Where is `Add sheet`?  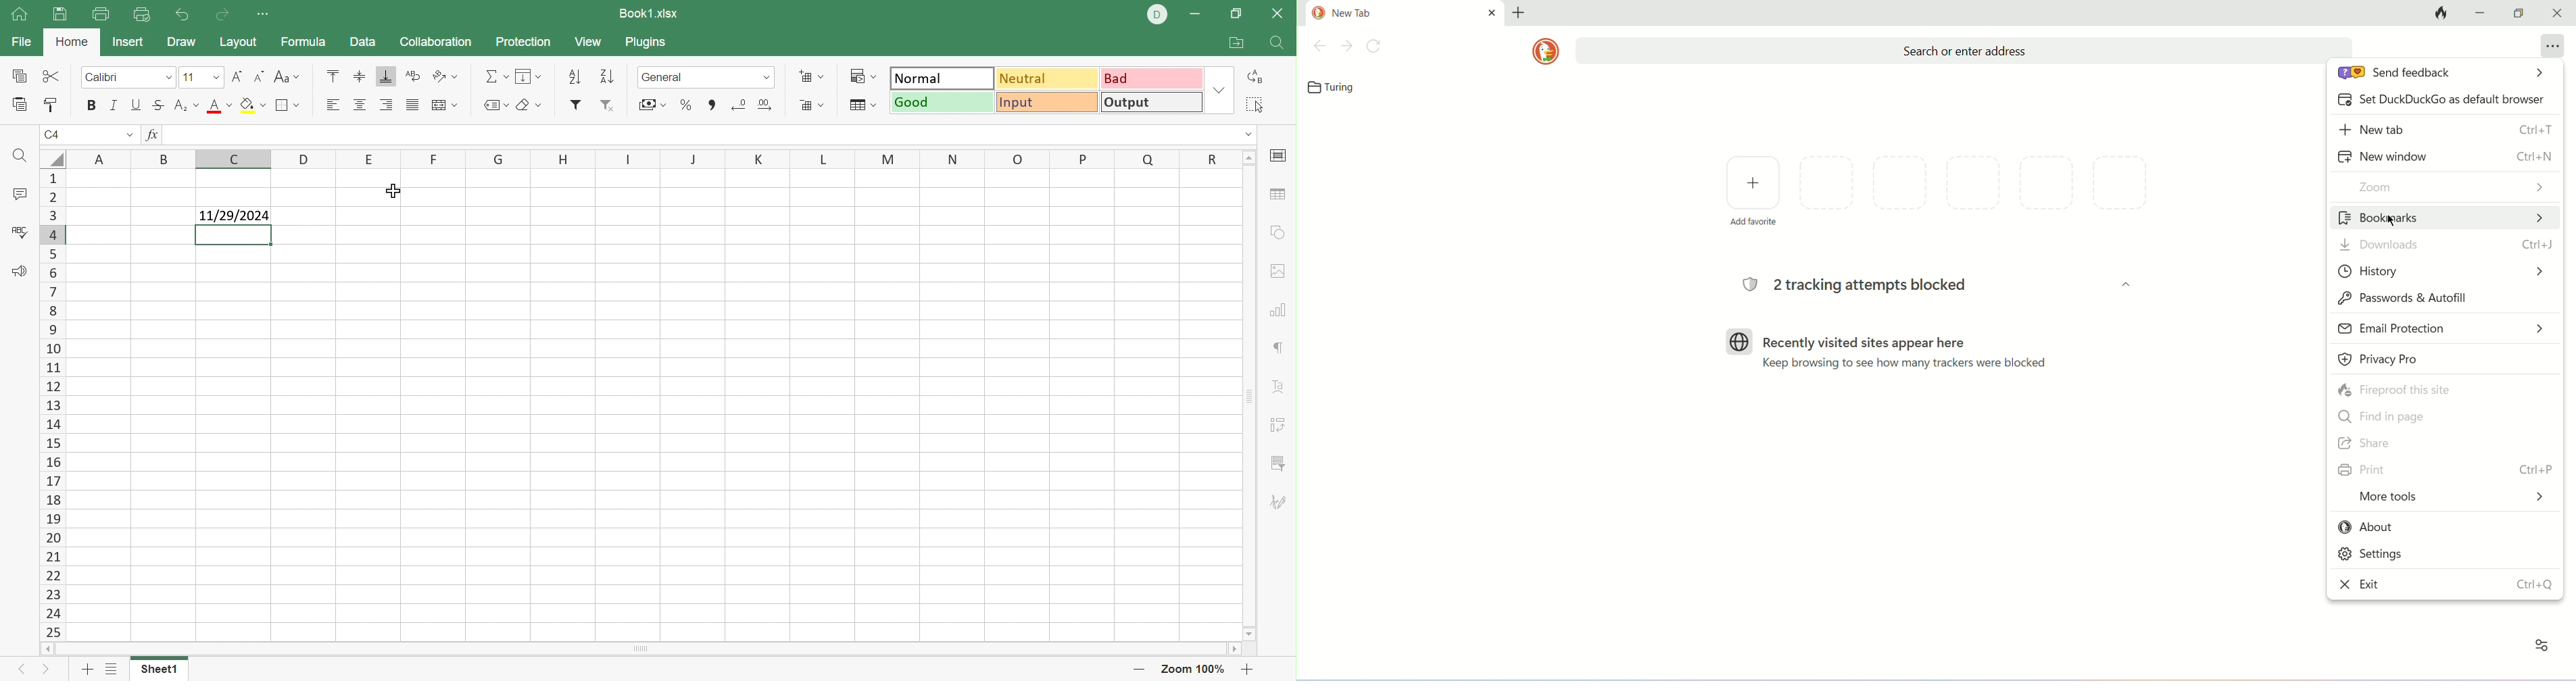
Add sheet is located at coordinates (88, 672).